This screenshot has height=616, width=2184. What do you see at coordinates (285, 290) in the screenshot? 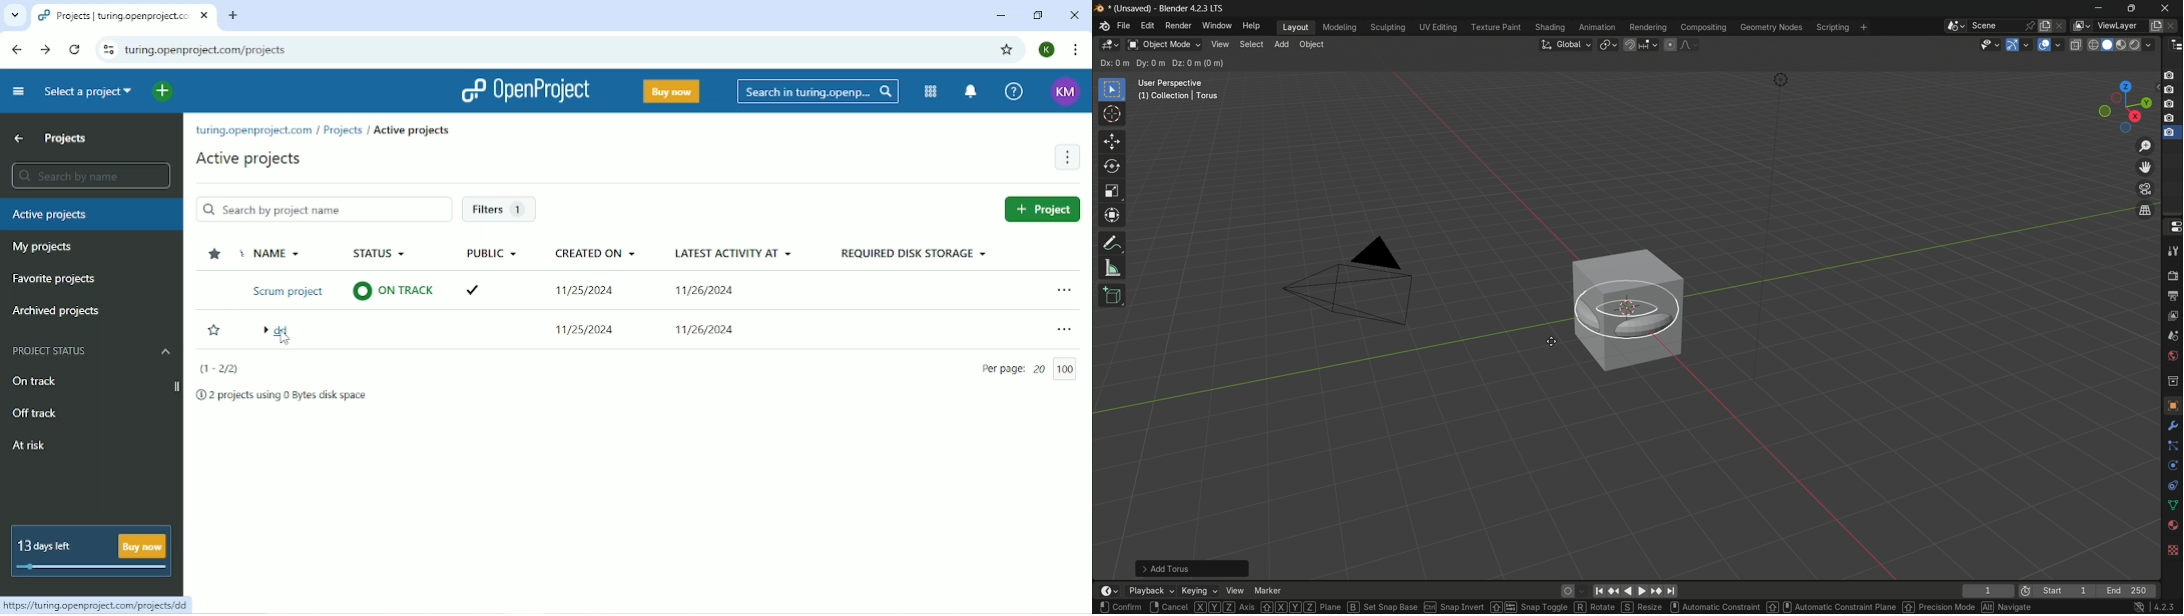
I see `Scrum project` at bounding box center [285, 290].